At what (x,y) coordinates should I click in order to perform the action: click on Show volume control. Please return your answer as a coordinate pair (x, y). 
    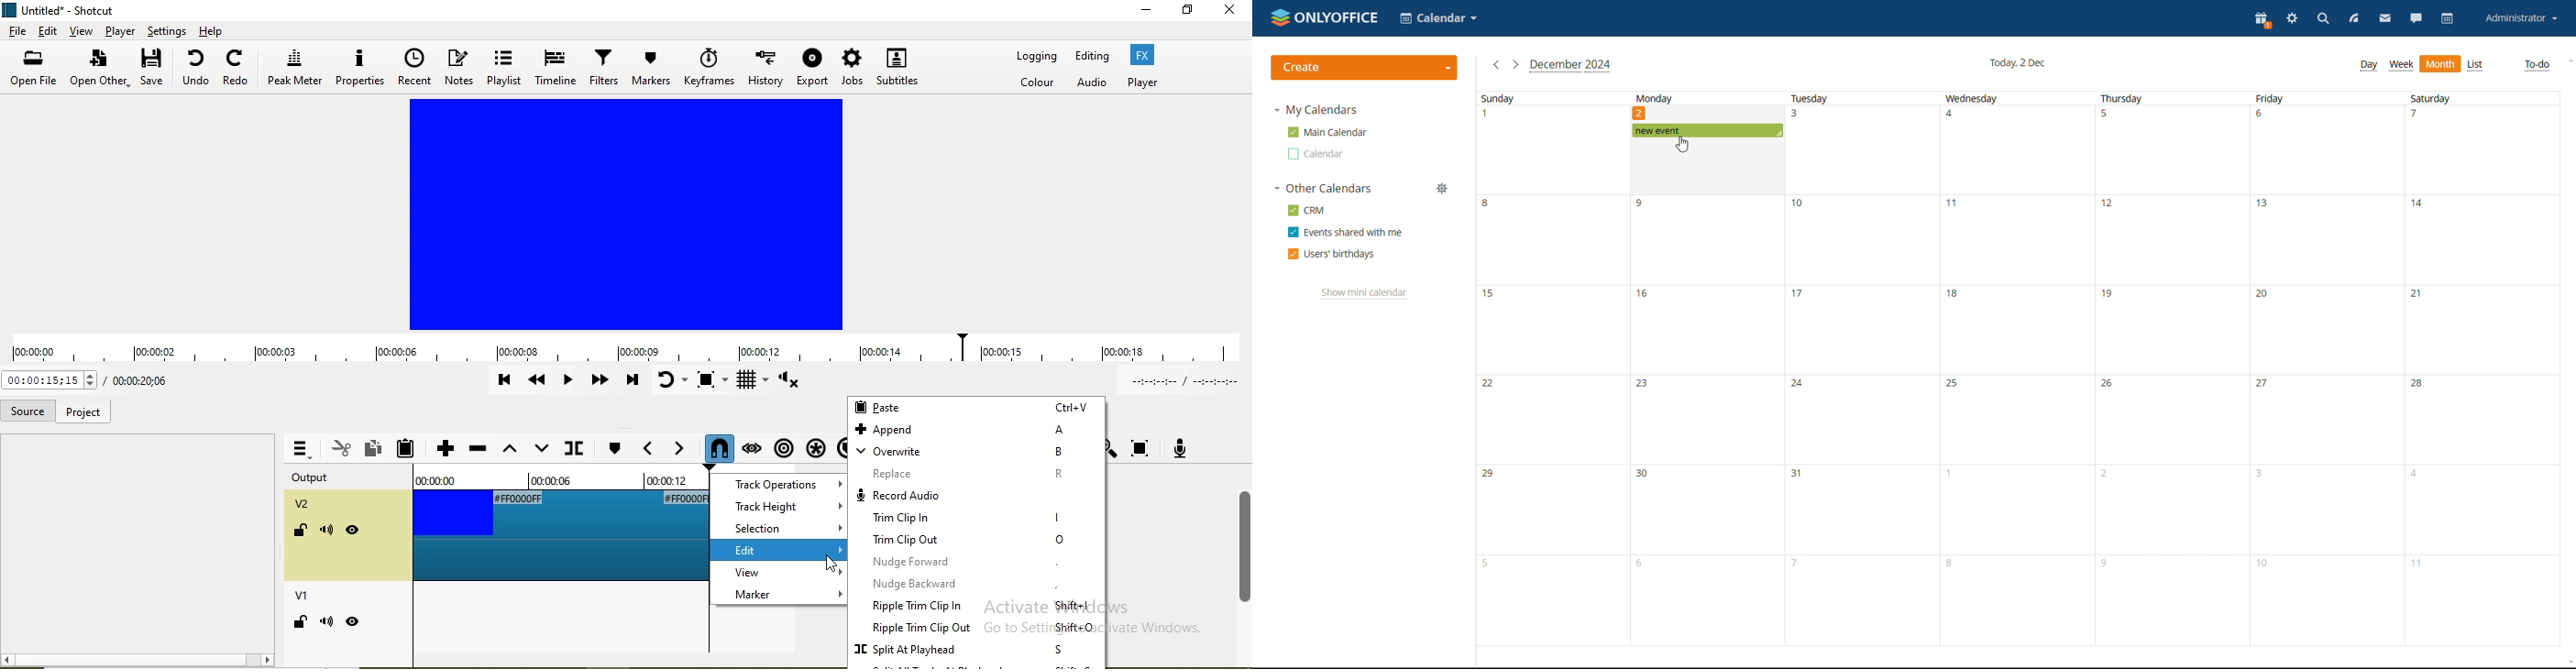
    Looking at the image, I should click on (792, 383).